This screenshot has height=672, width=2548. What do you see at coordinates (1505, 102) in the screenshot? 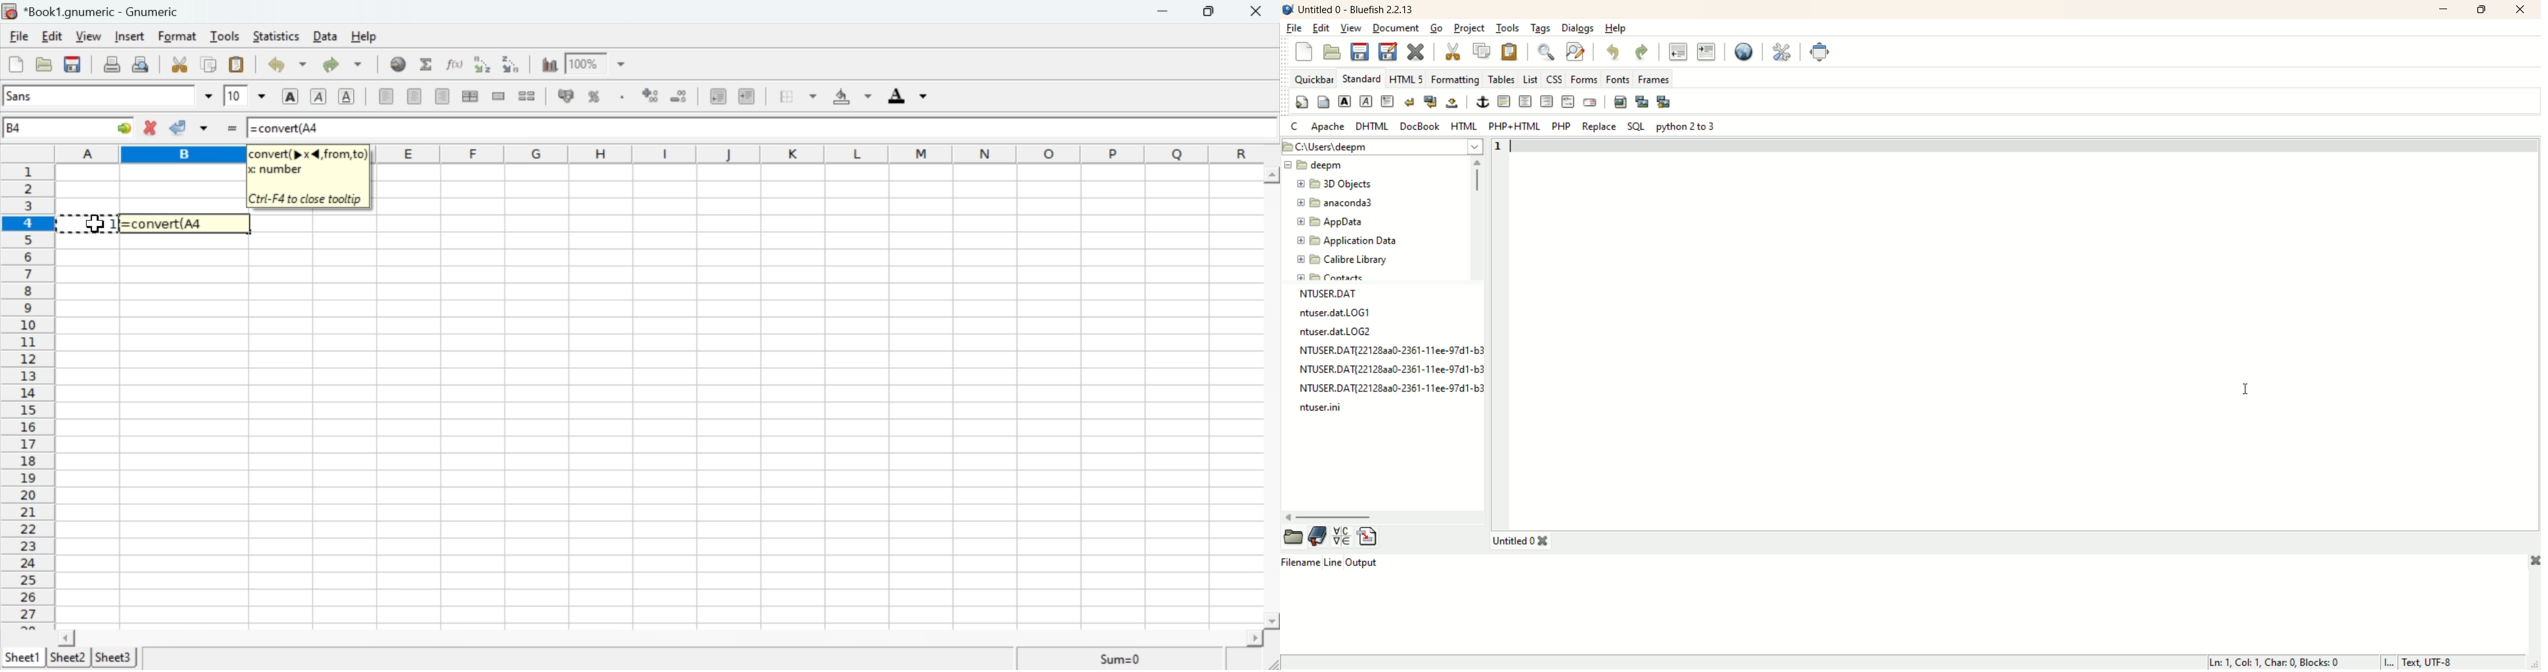
I see `horizontal rule` at bounding box center [1505, 102].